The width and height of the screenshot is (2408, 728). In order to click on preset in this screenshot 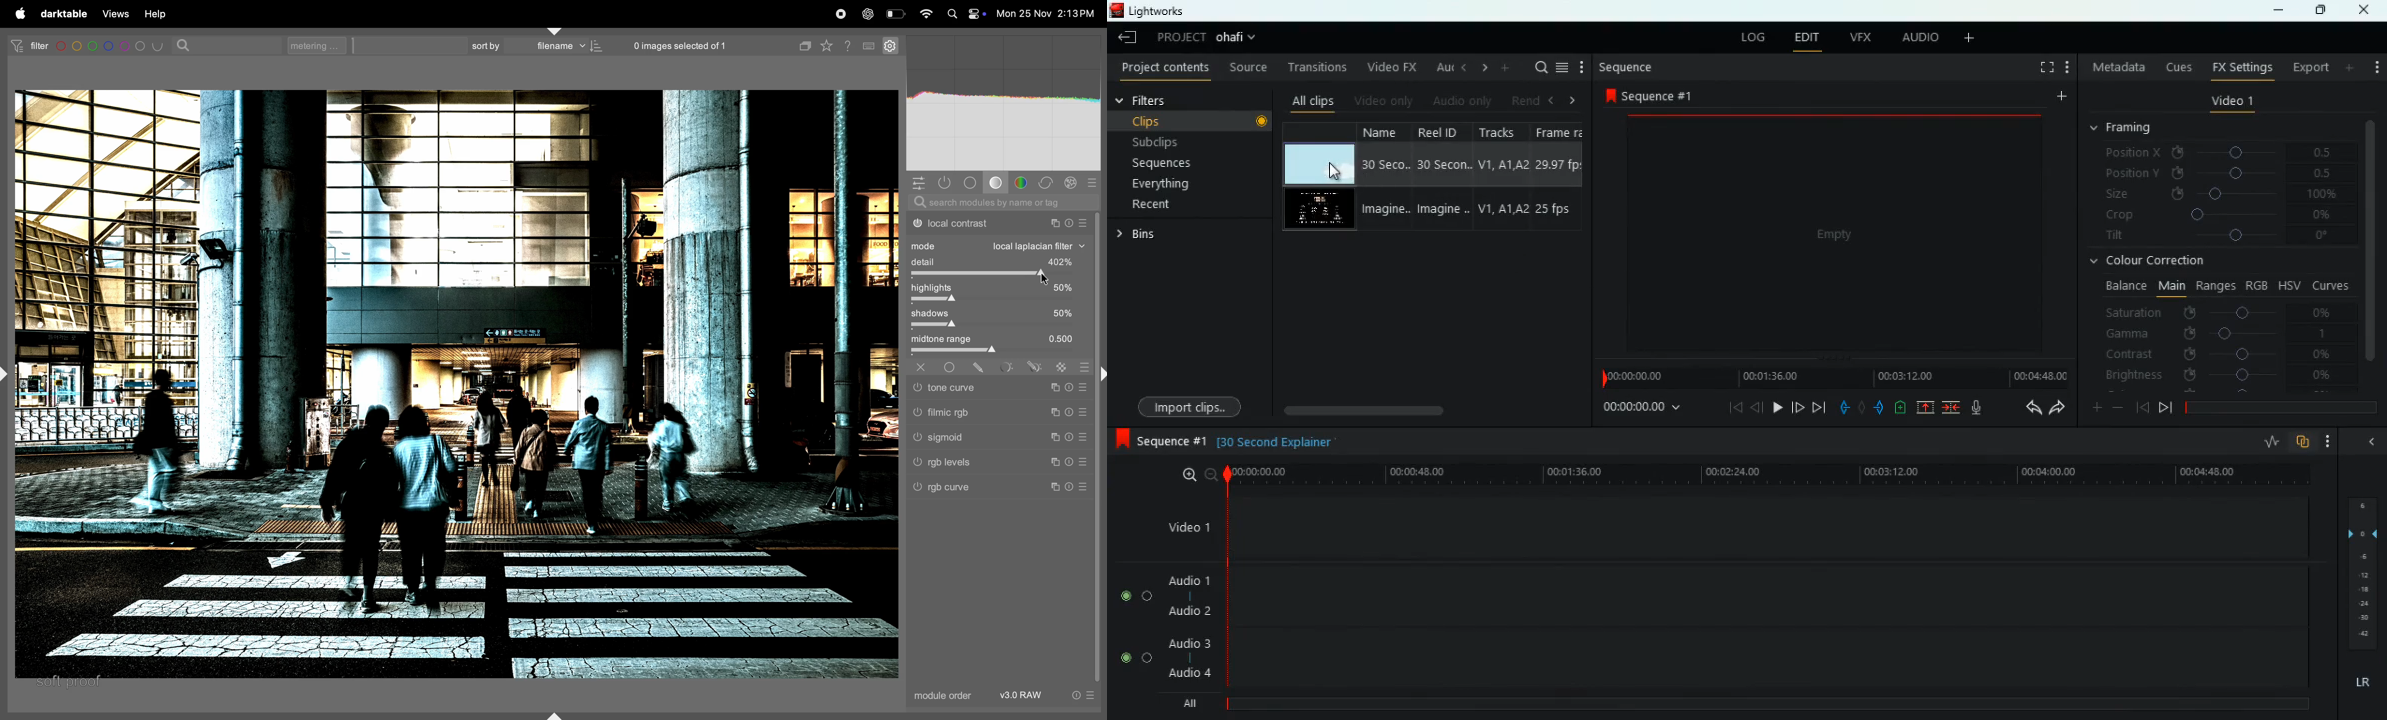, I will do `click(1084, 462)`.